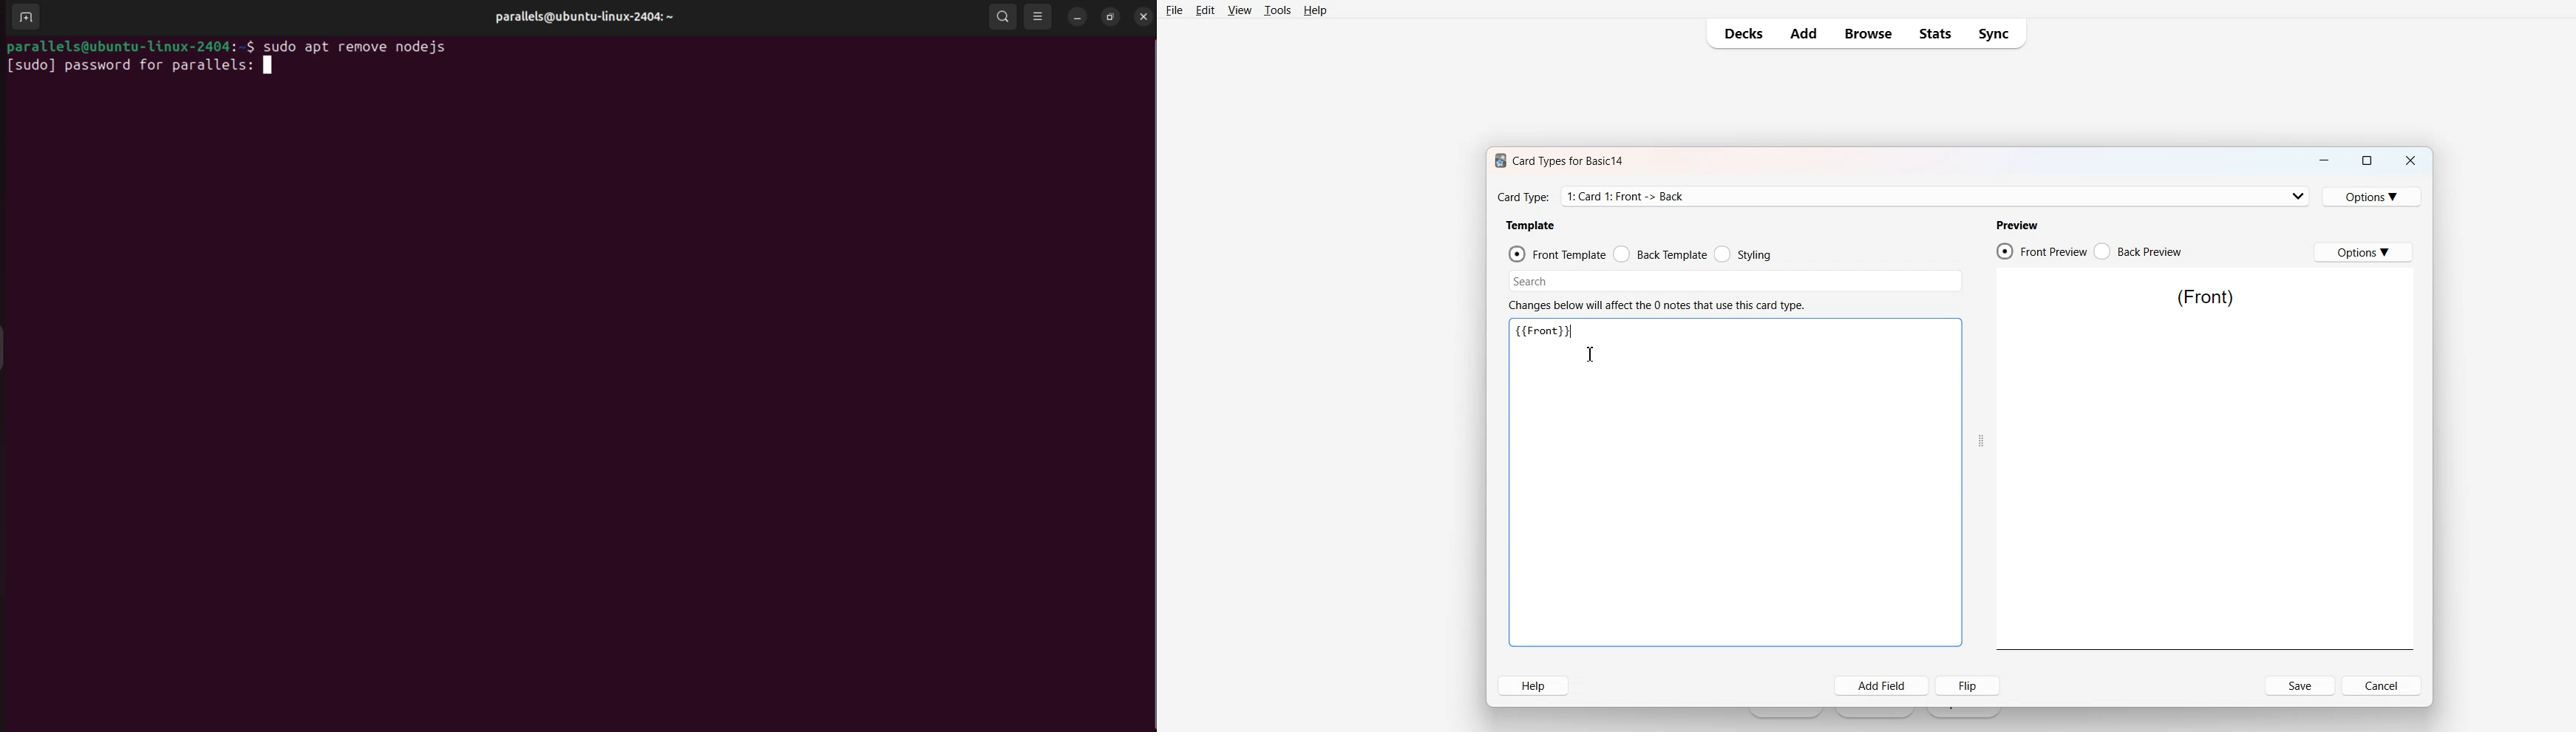 This screenshot has width=2576, height=756. Describe the element at coordinates (2138, 251) in the screenshot. I see `Back Preview` at that location.